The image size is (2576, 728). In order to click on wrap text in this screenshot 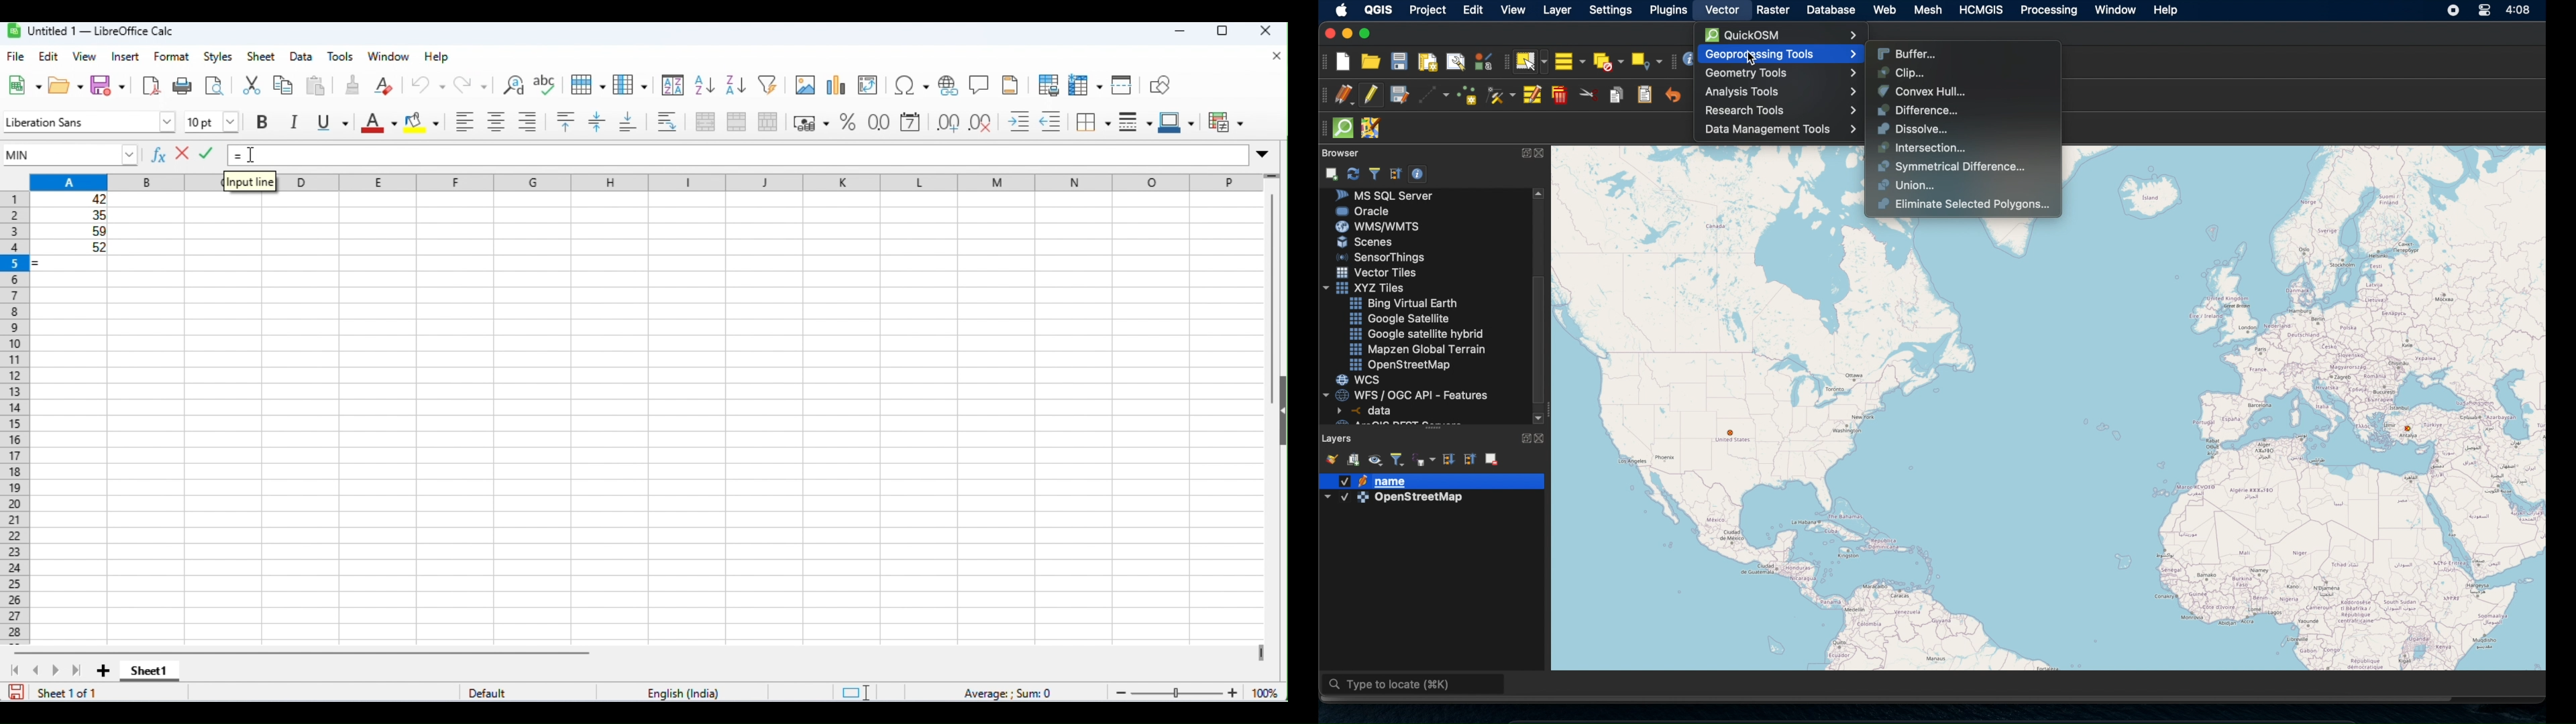, I will do `click(667, 121)`.